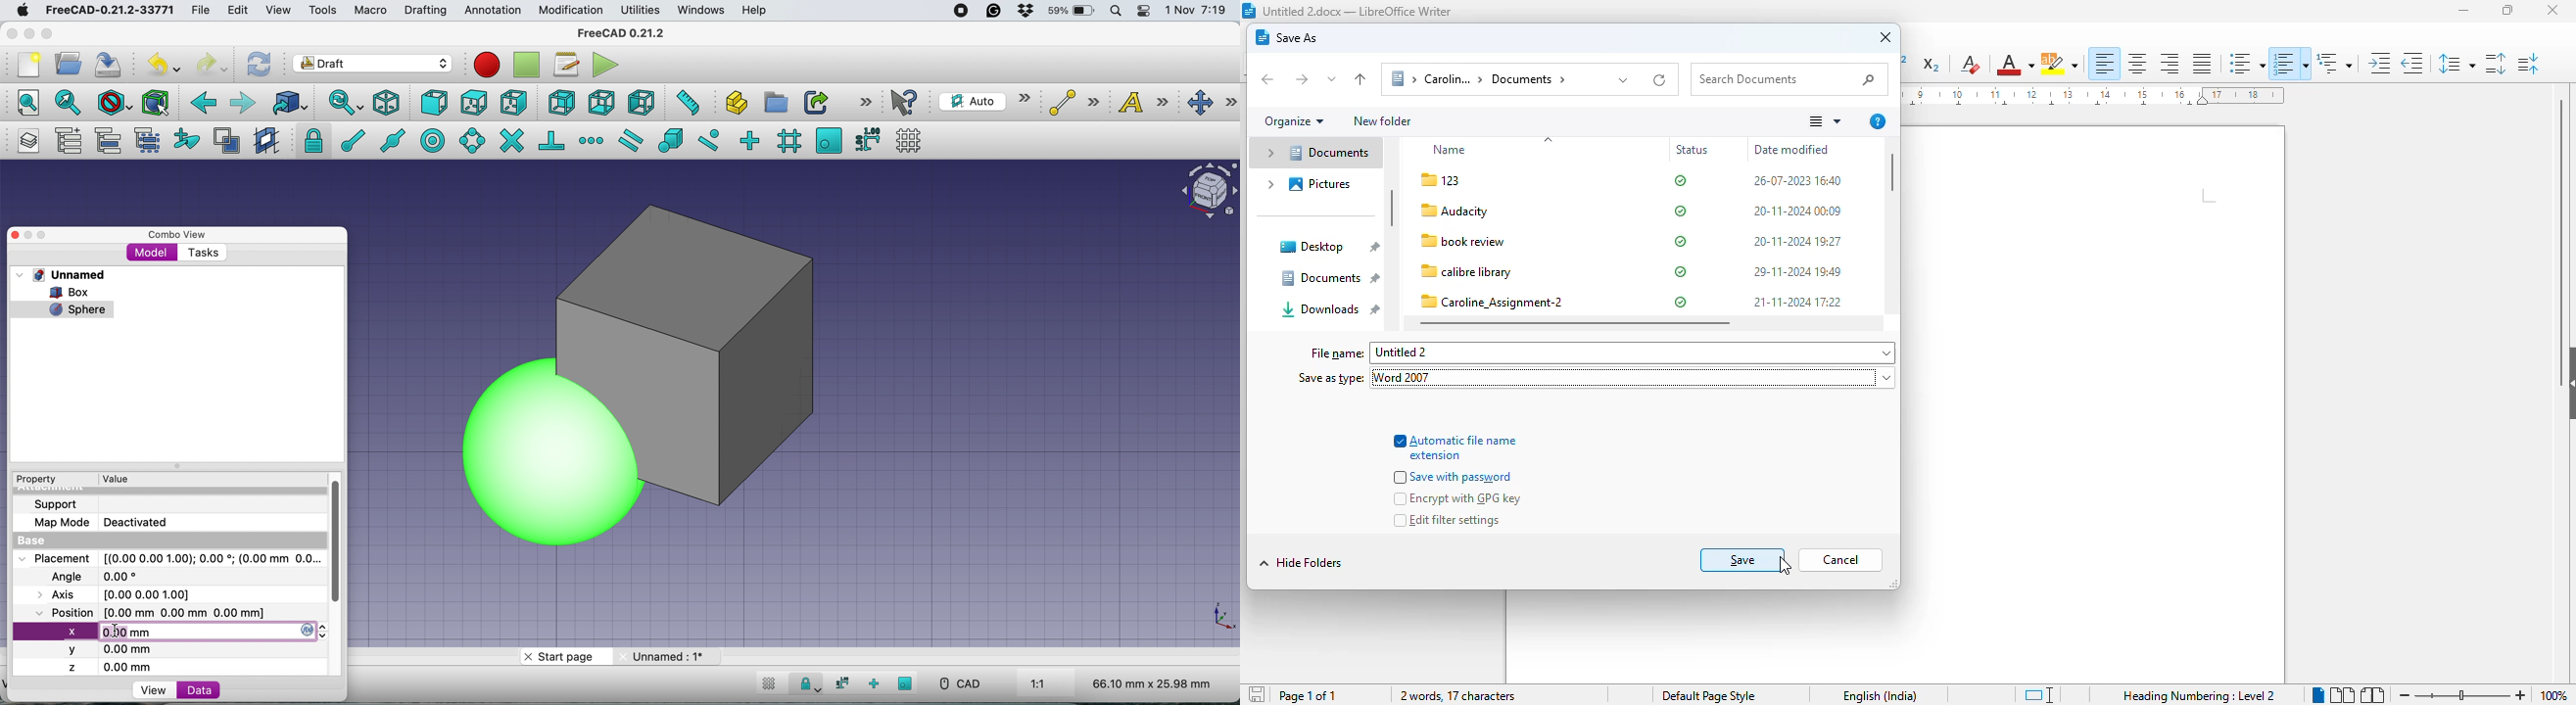  I want to click on workbench, so click(373, 65).